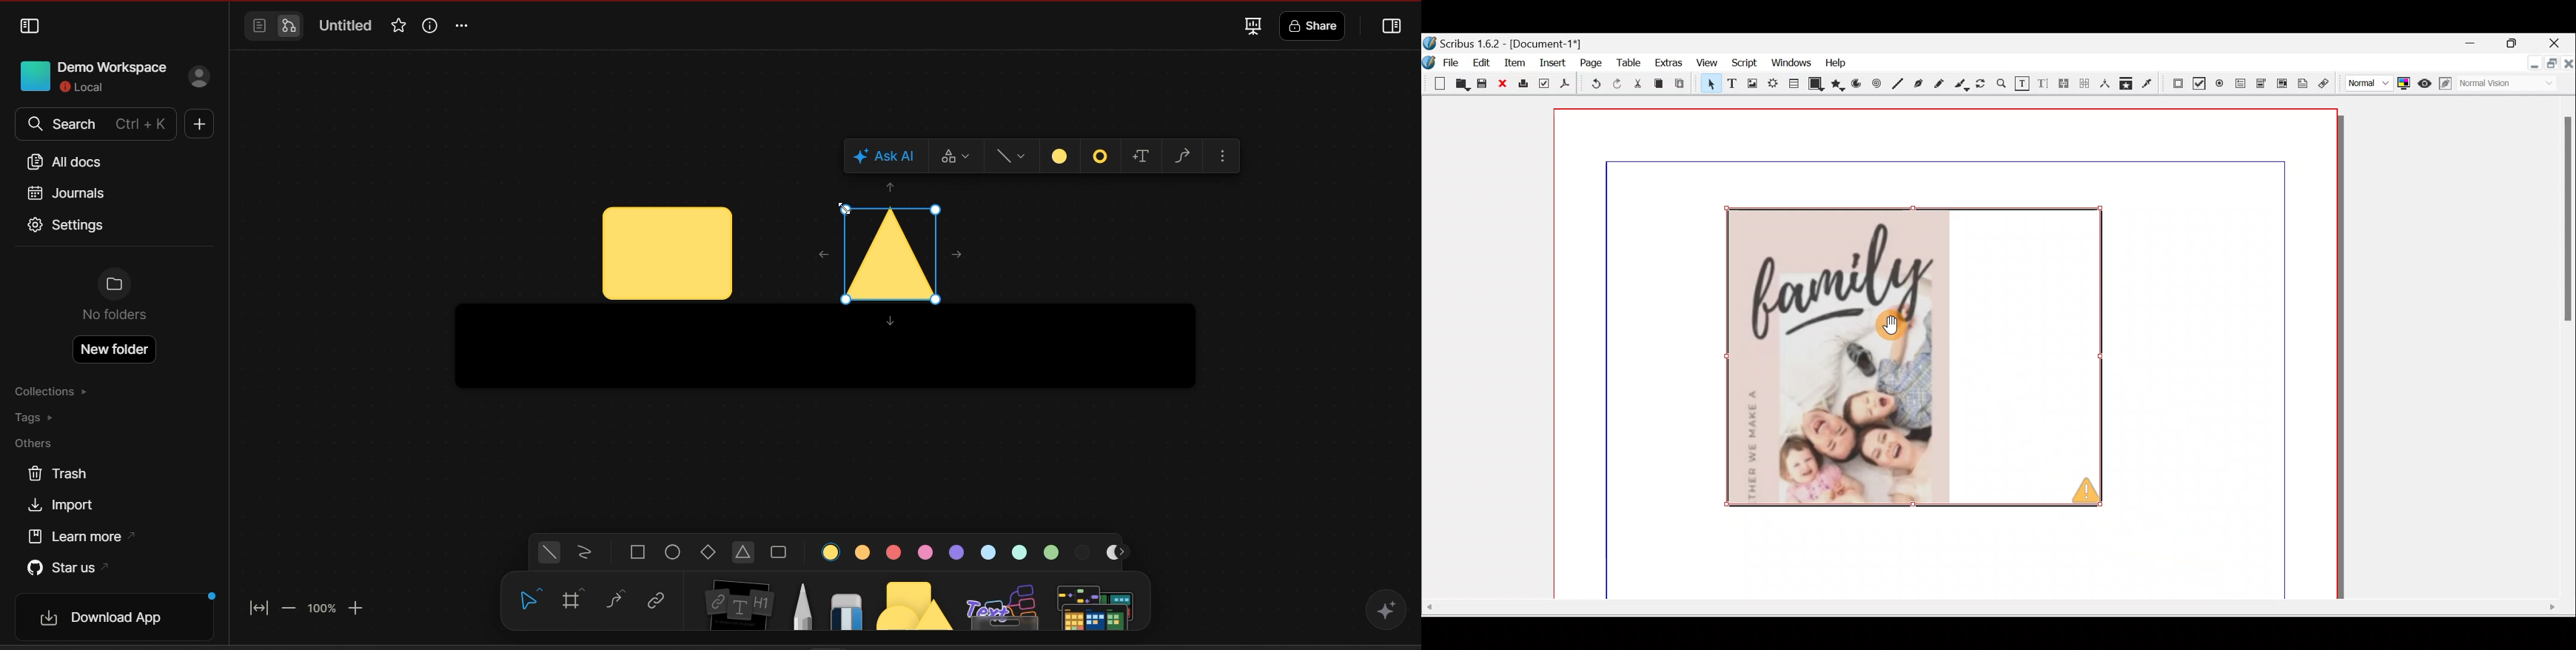  I want to click on triangle, so click(745, 554).